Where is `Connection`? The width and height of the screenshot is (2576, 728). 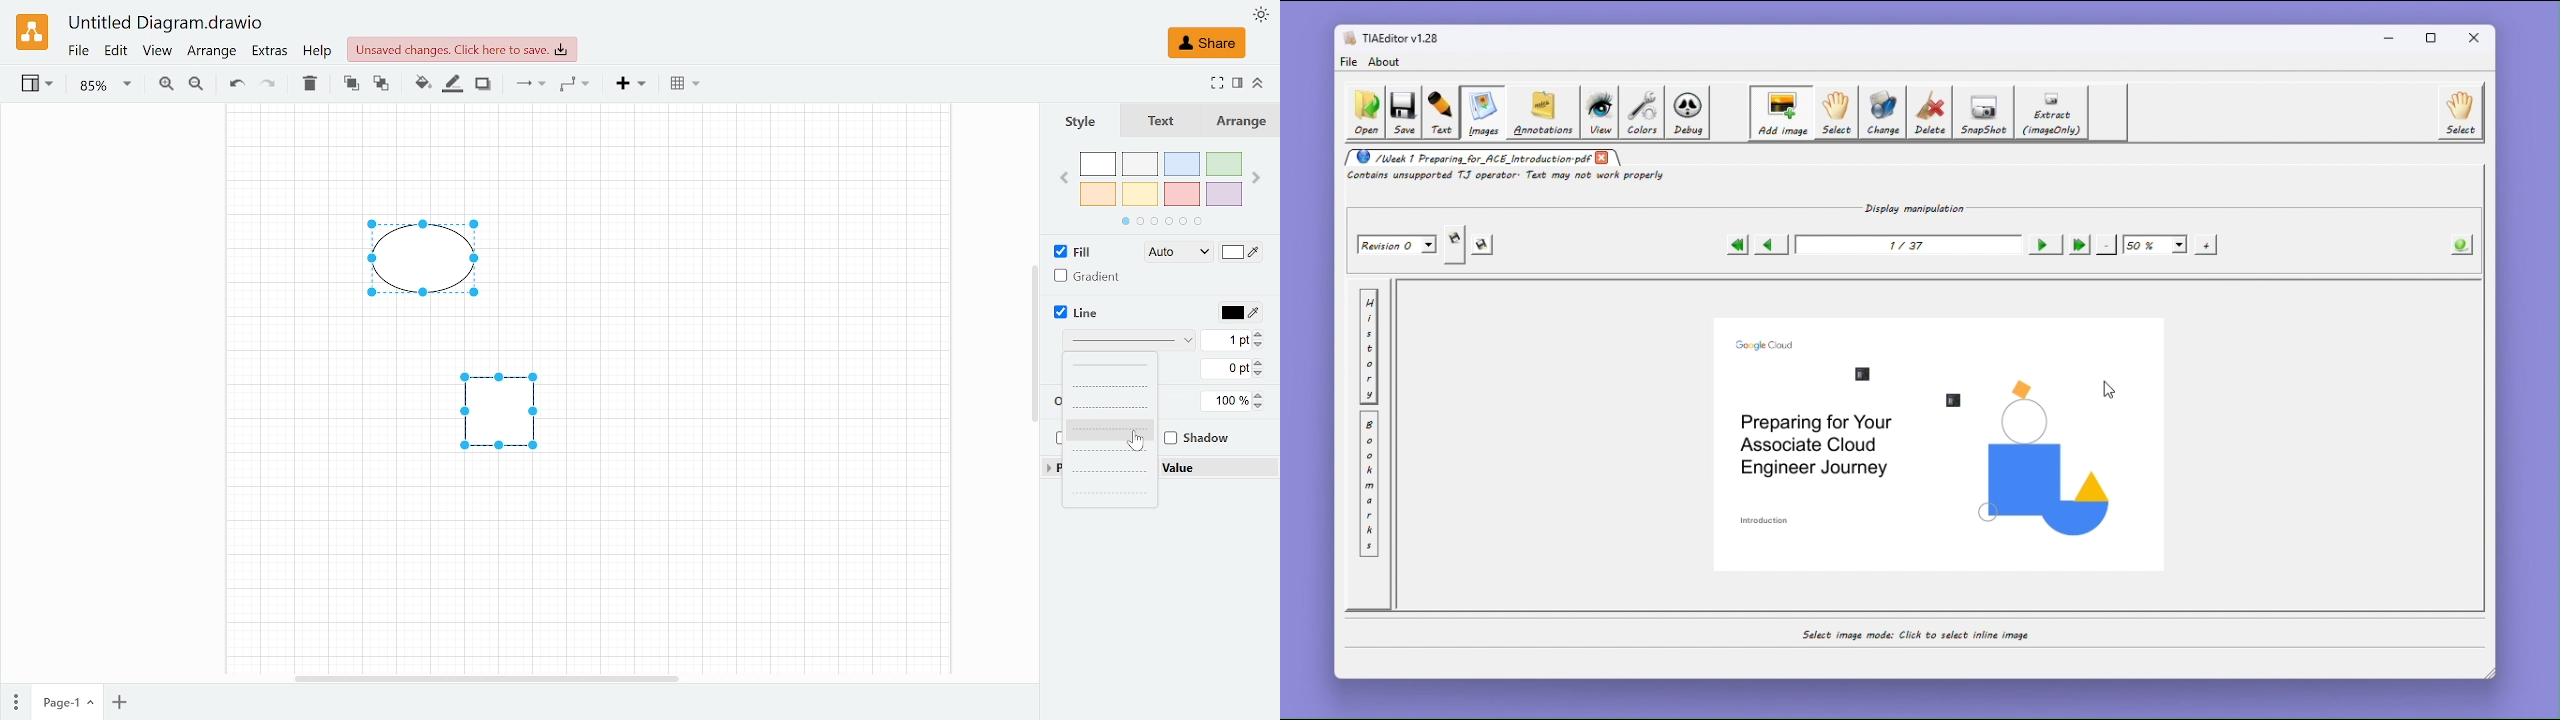 Connection is located at coordinates (529, 85).